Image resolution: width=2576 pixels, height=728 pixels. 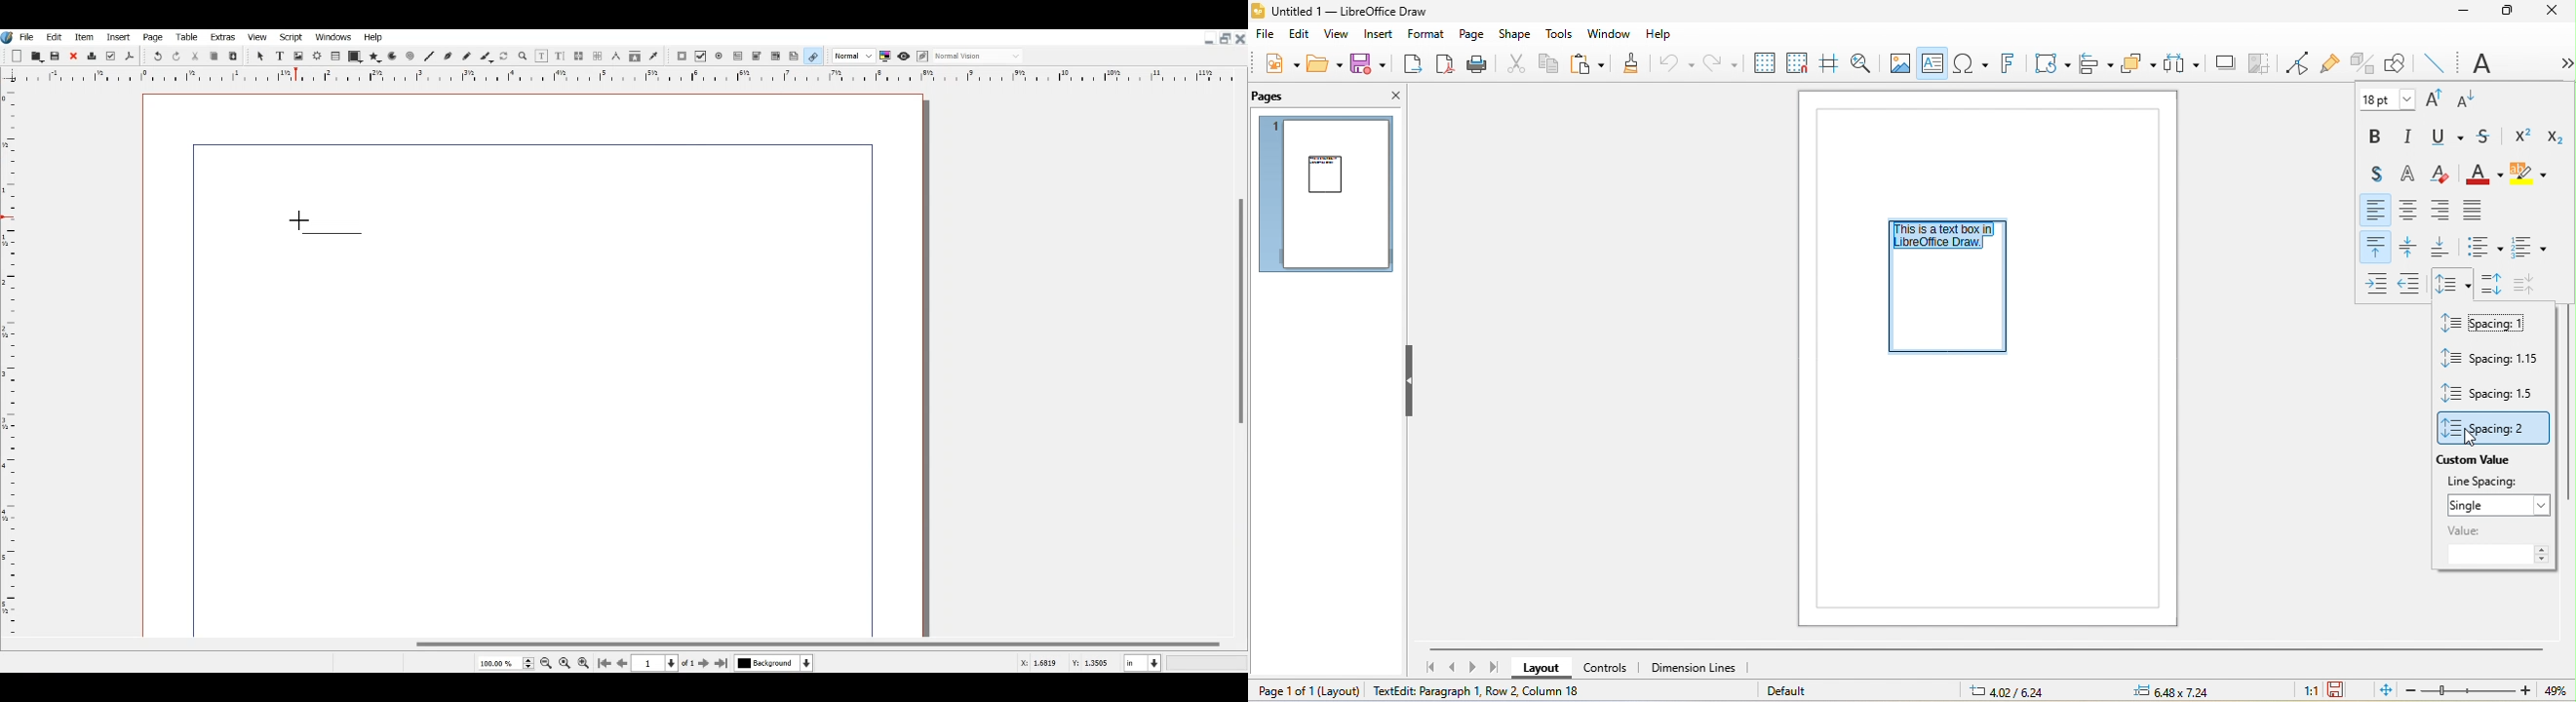 I want to click on fit to the current window, so click(x=2383, y=691).